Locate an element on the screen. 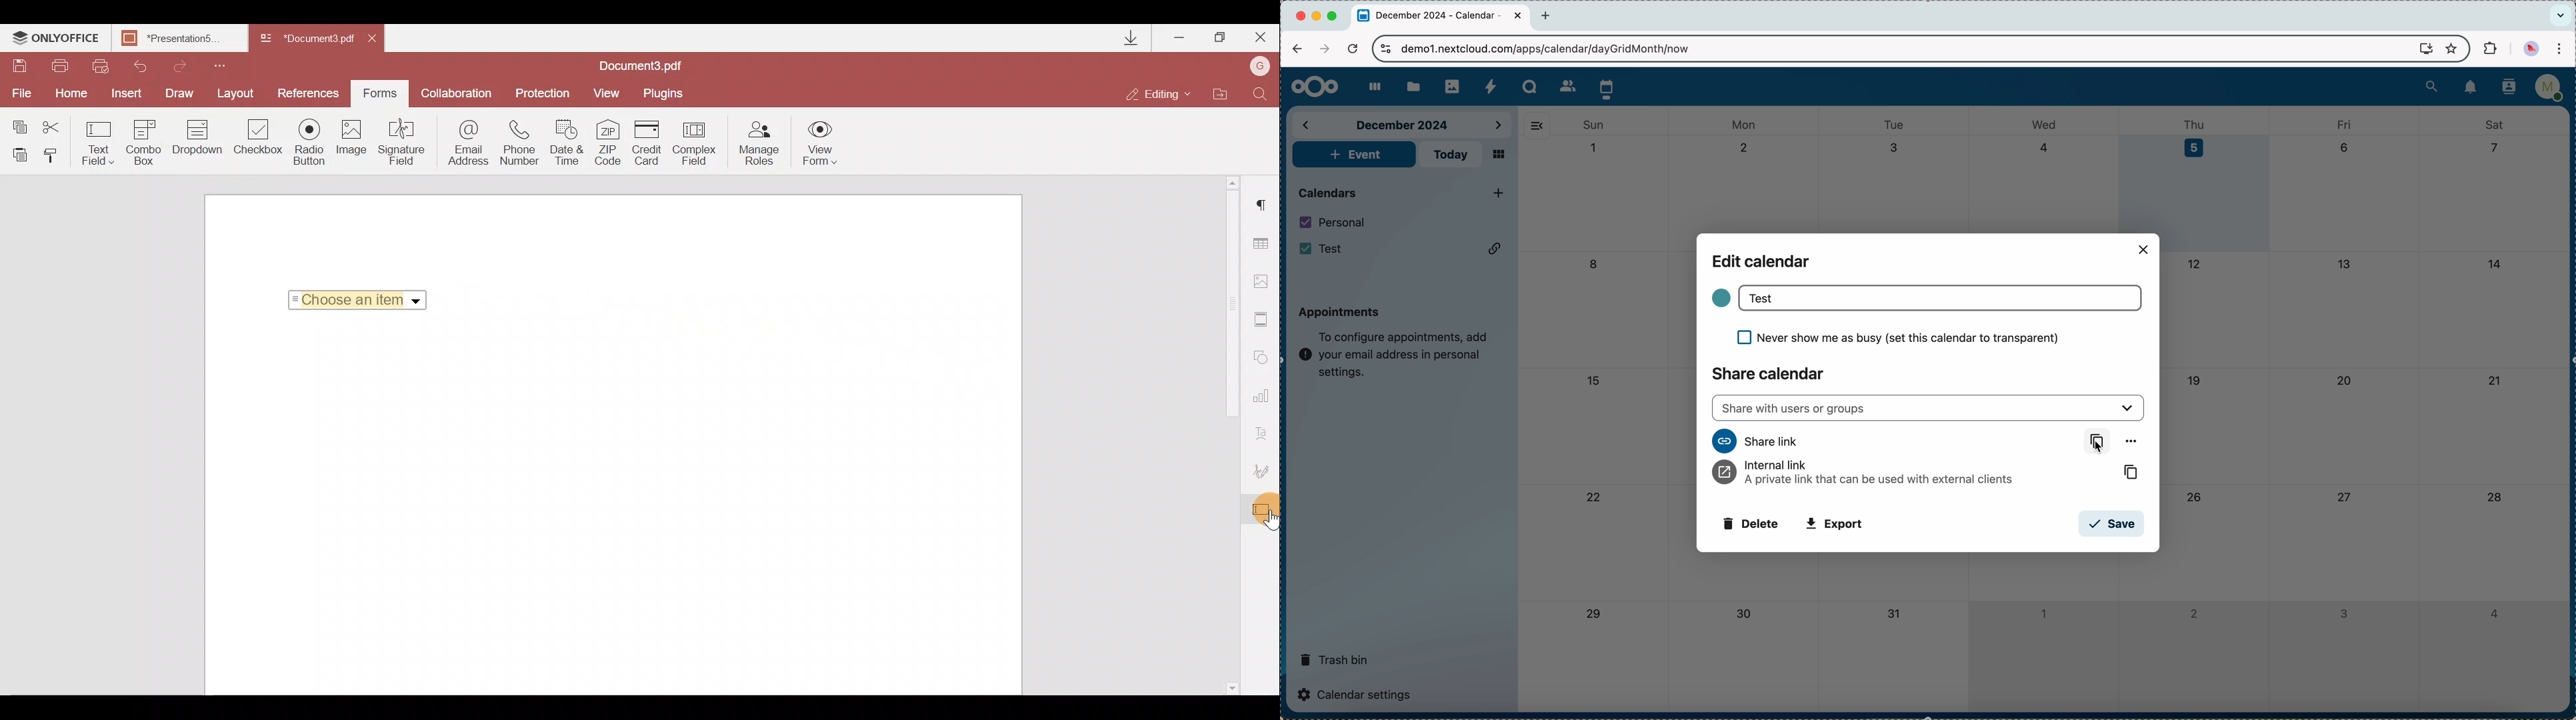 This screenshot has width=2576, height=728. 1 is located at coordinates (2043, 611).